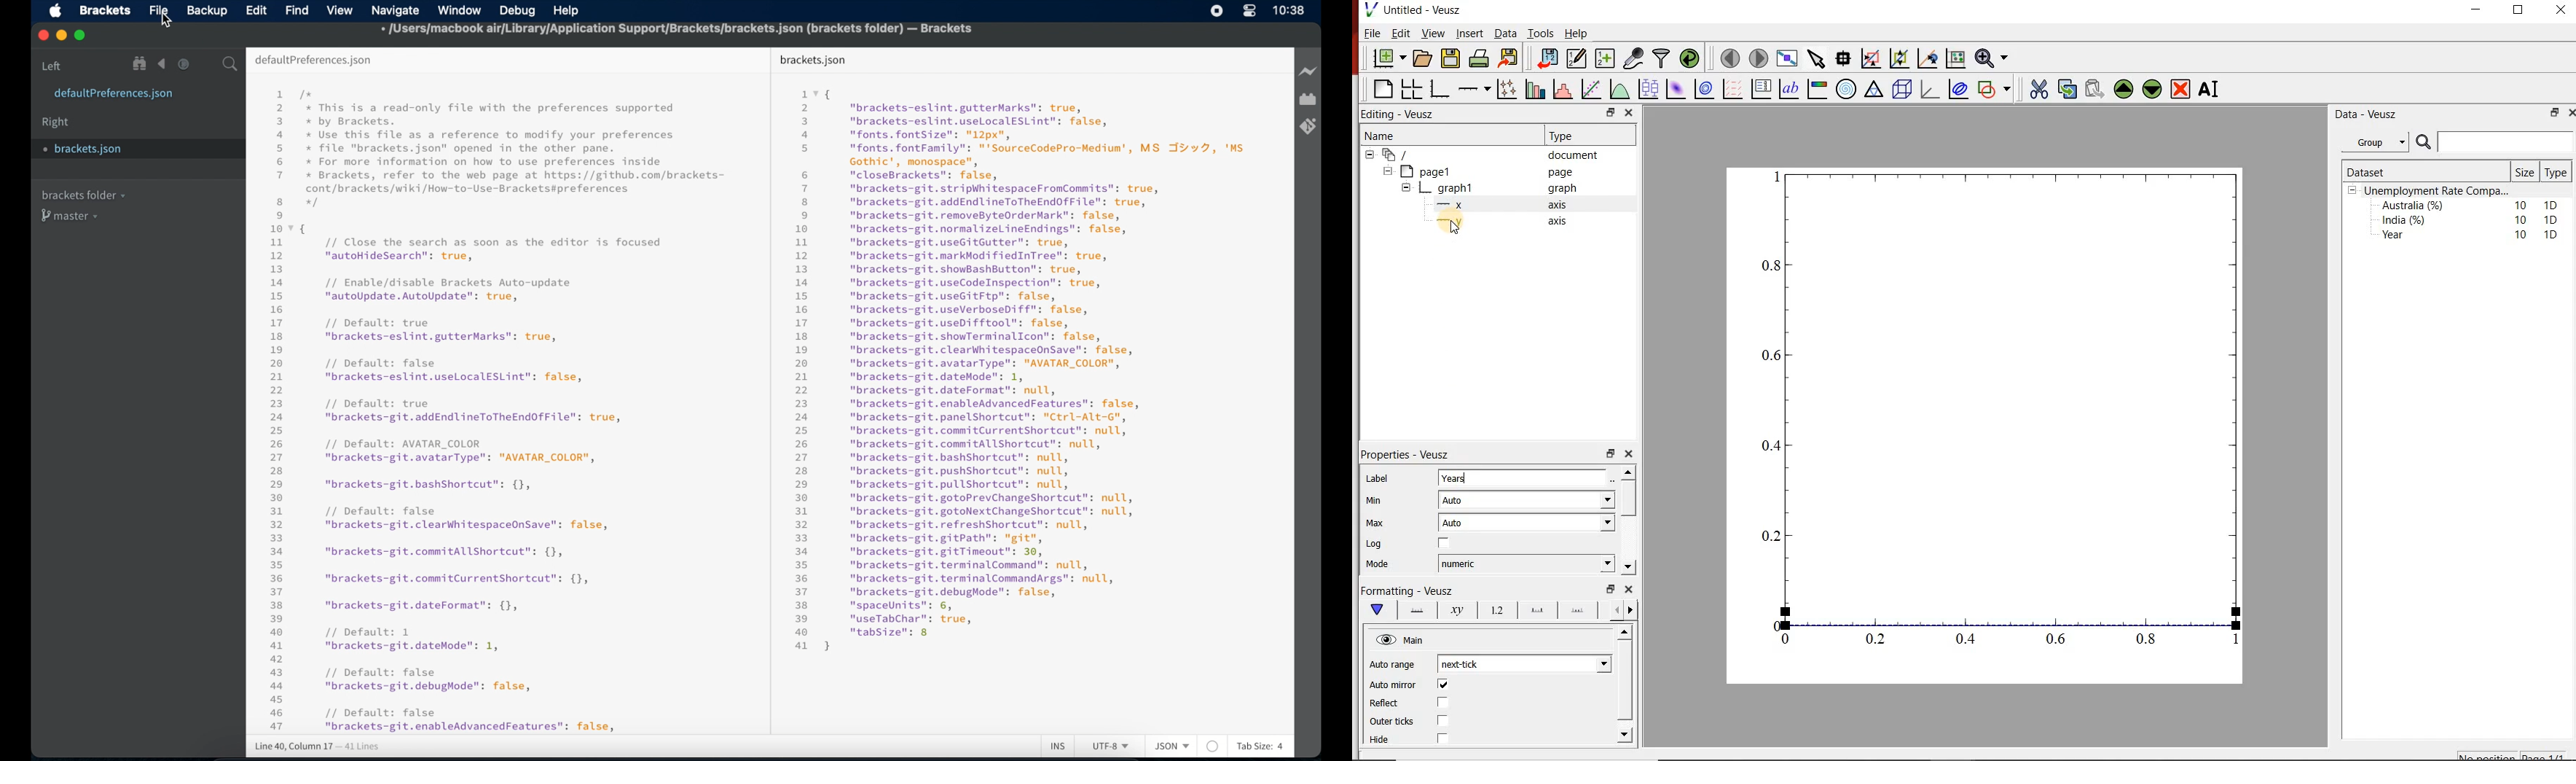 The height and width of the screenshot is (784, 2576). What do you see at coordinates (1473, 89) in the screenshot?
I see `add an axis` at bounding box center [1473, 89].